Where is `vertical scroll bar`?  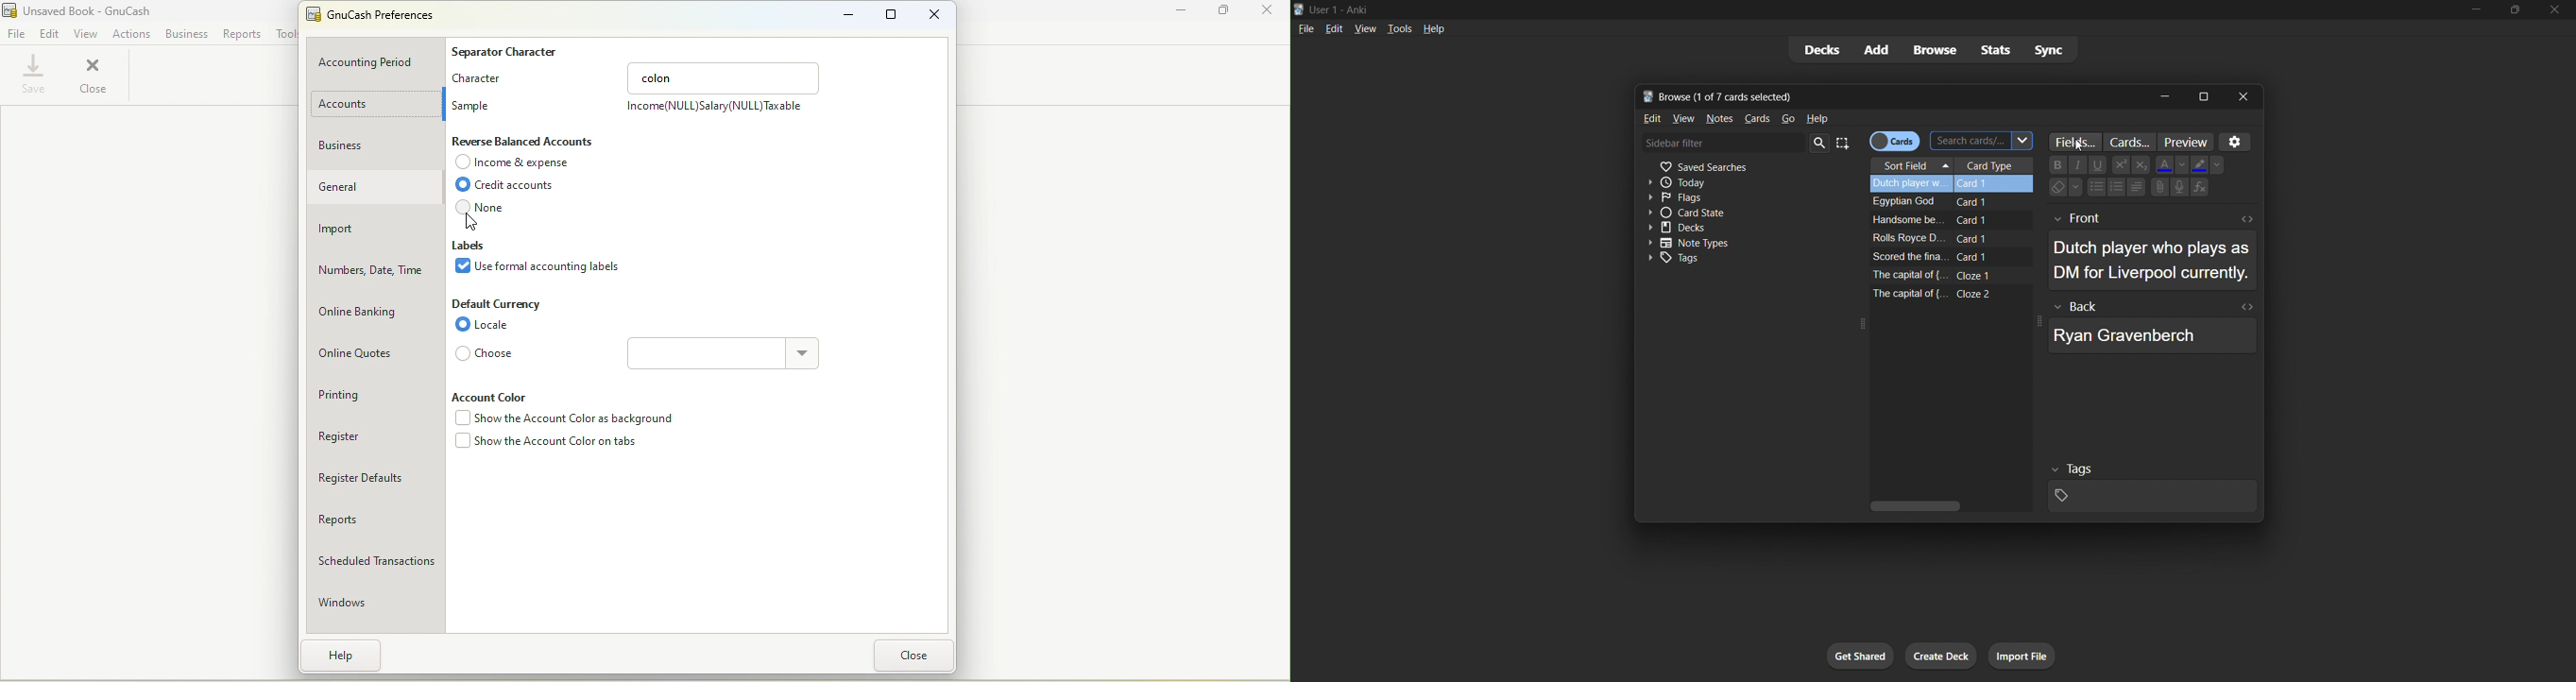
vertical scroll bar is located at coordinates (1947, 505).